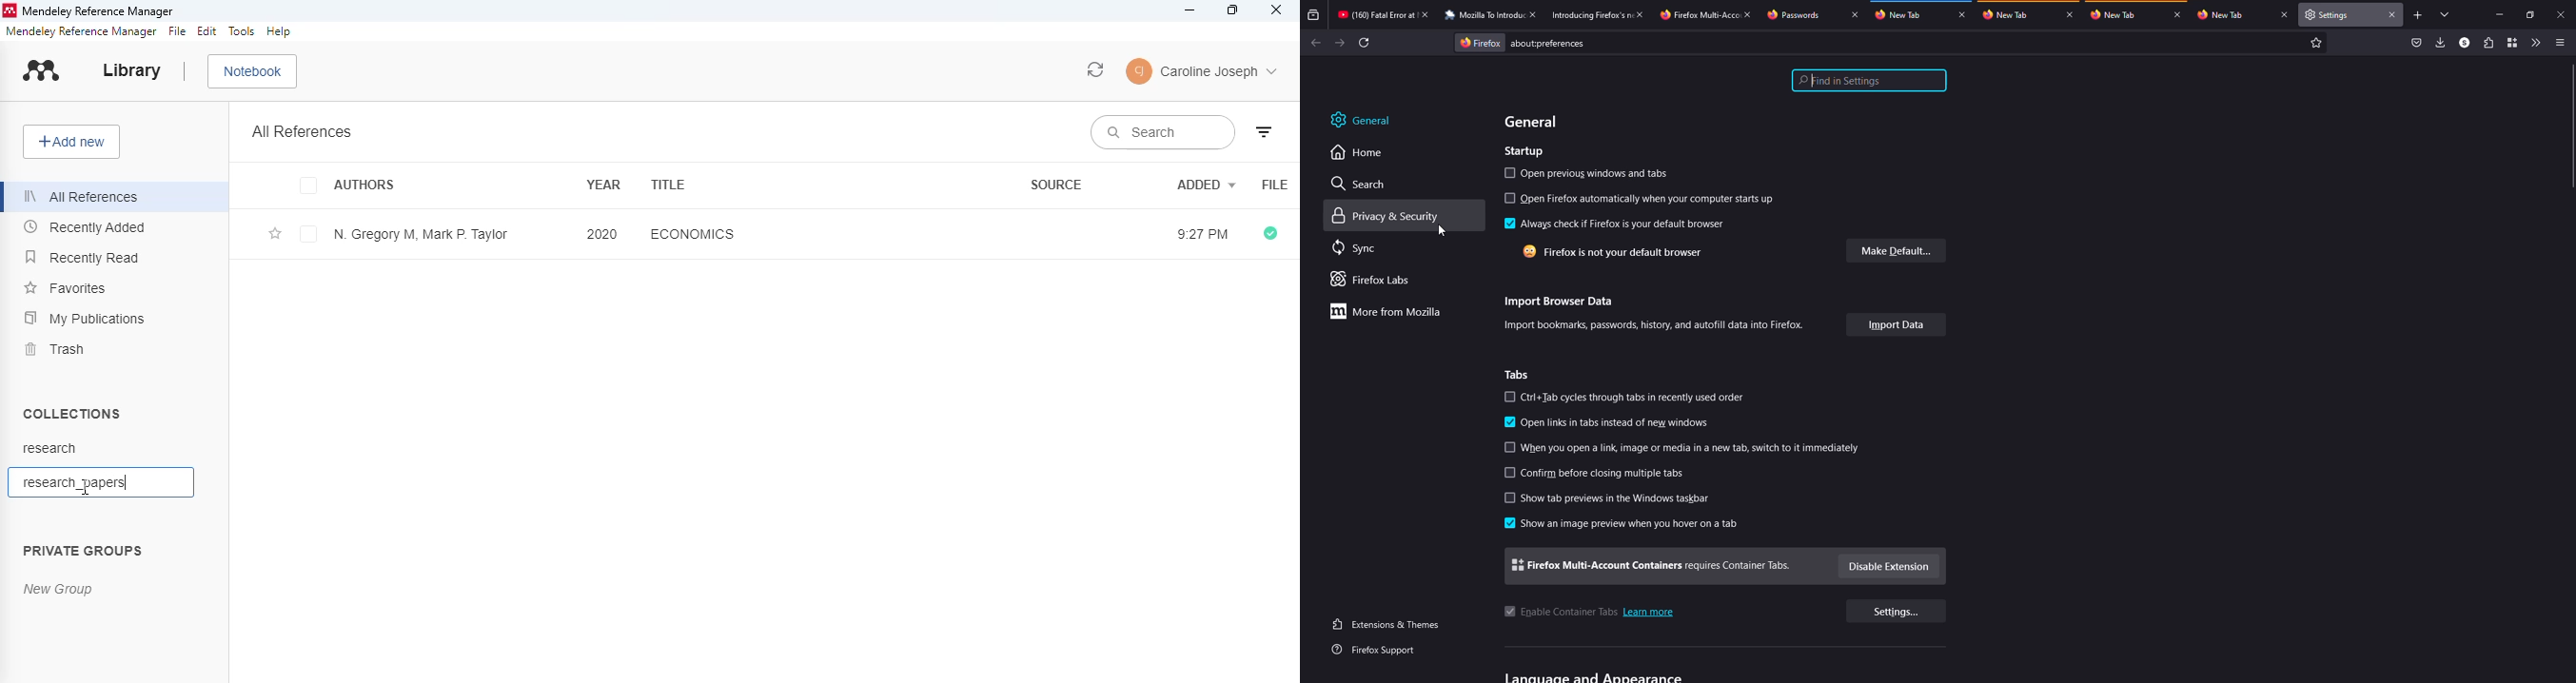  I want to click on all files downloaded, so click(1270, 234).